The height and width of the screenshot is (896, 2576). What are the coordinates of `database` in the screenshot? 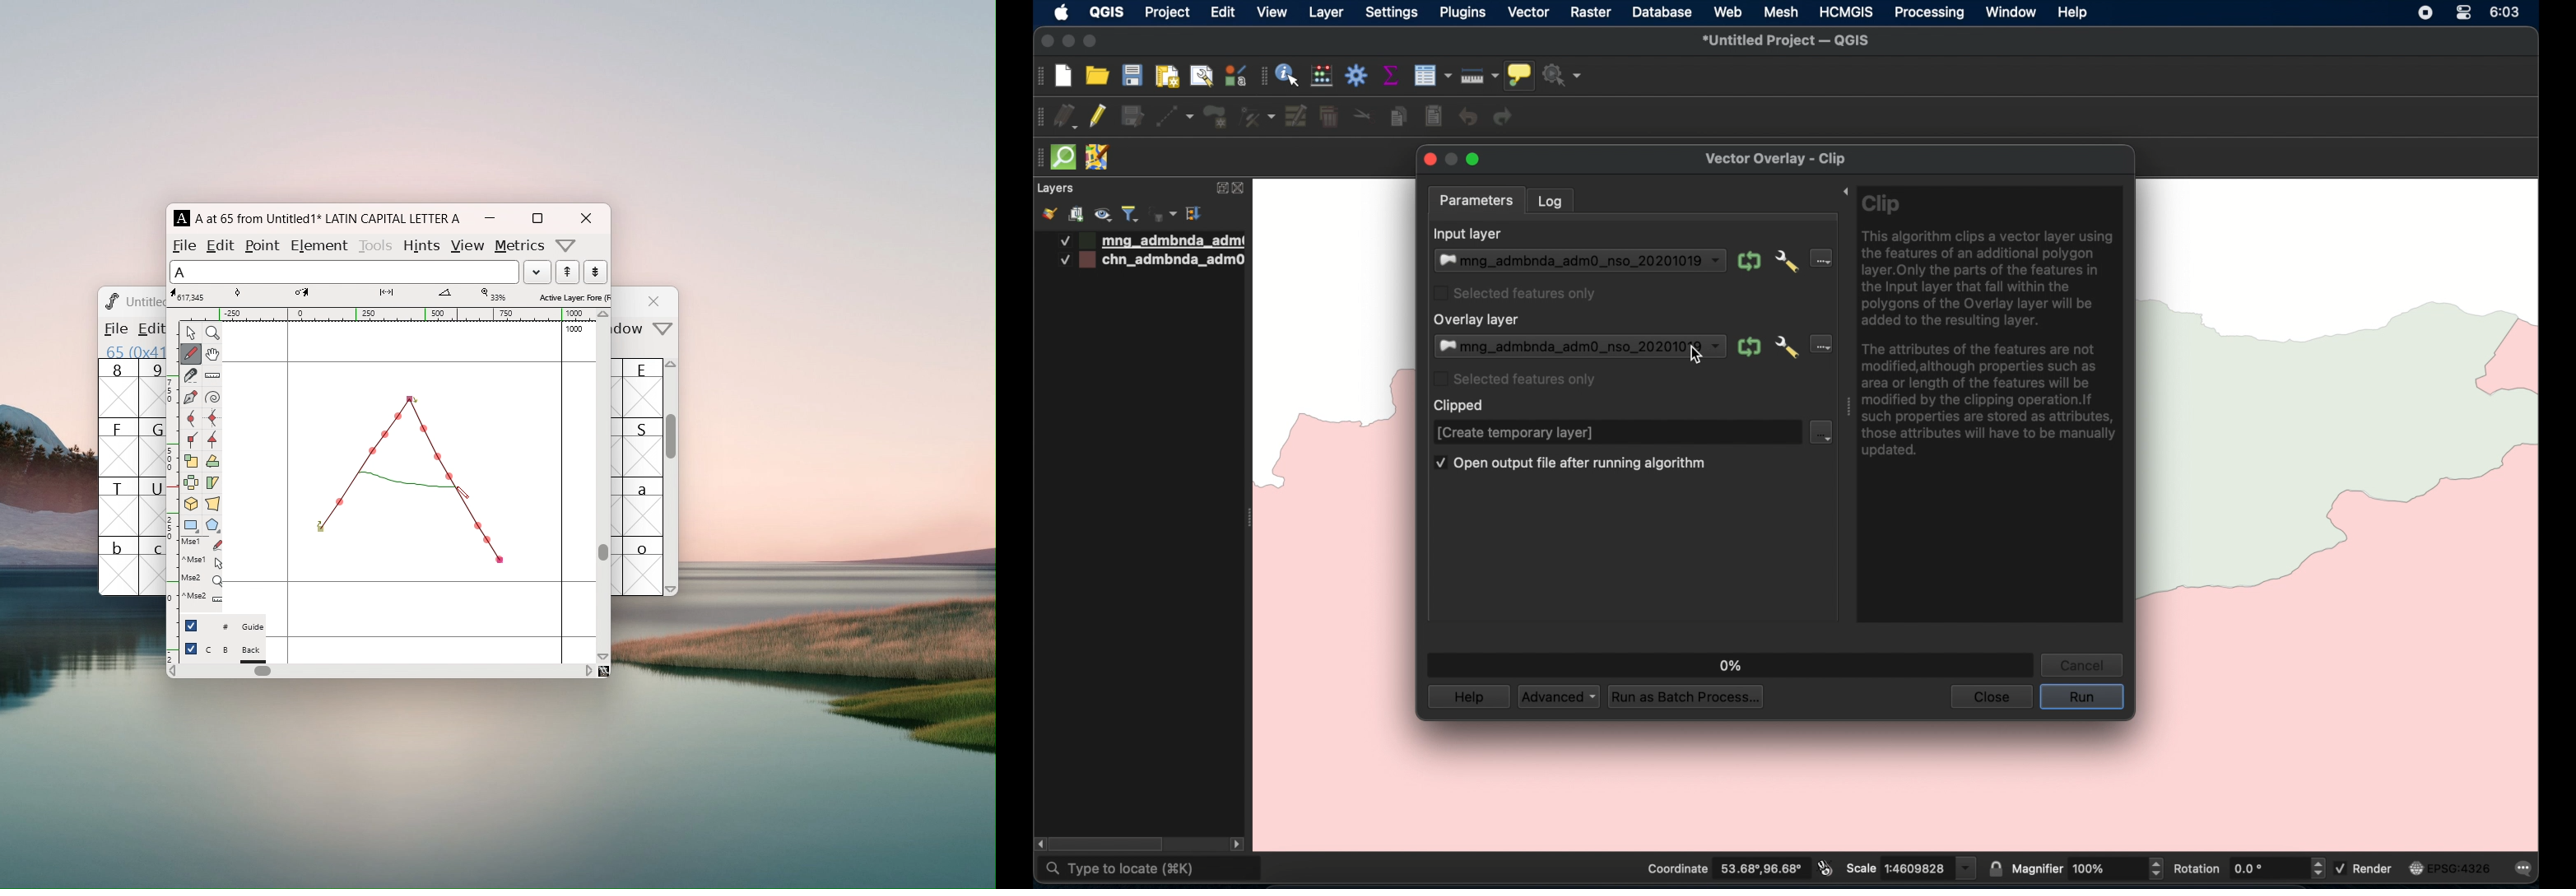 It's located at (1660, 14).